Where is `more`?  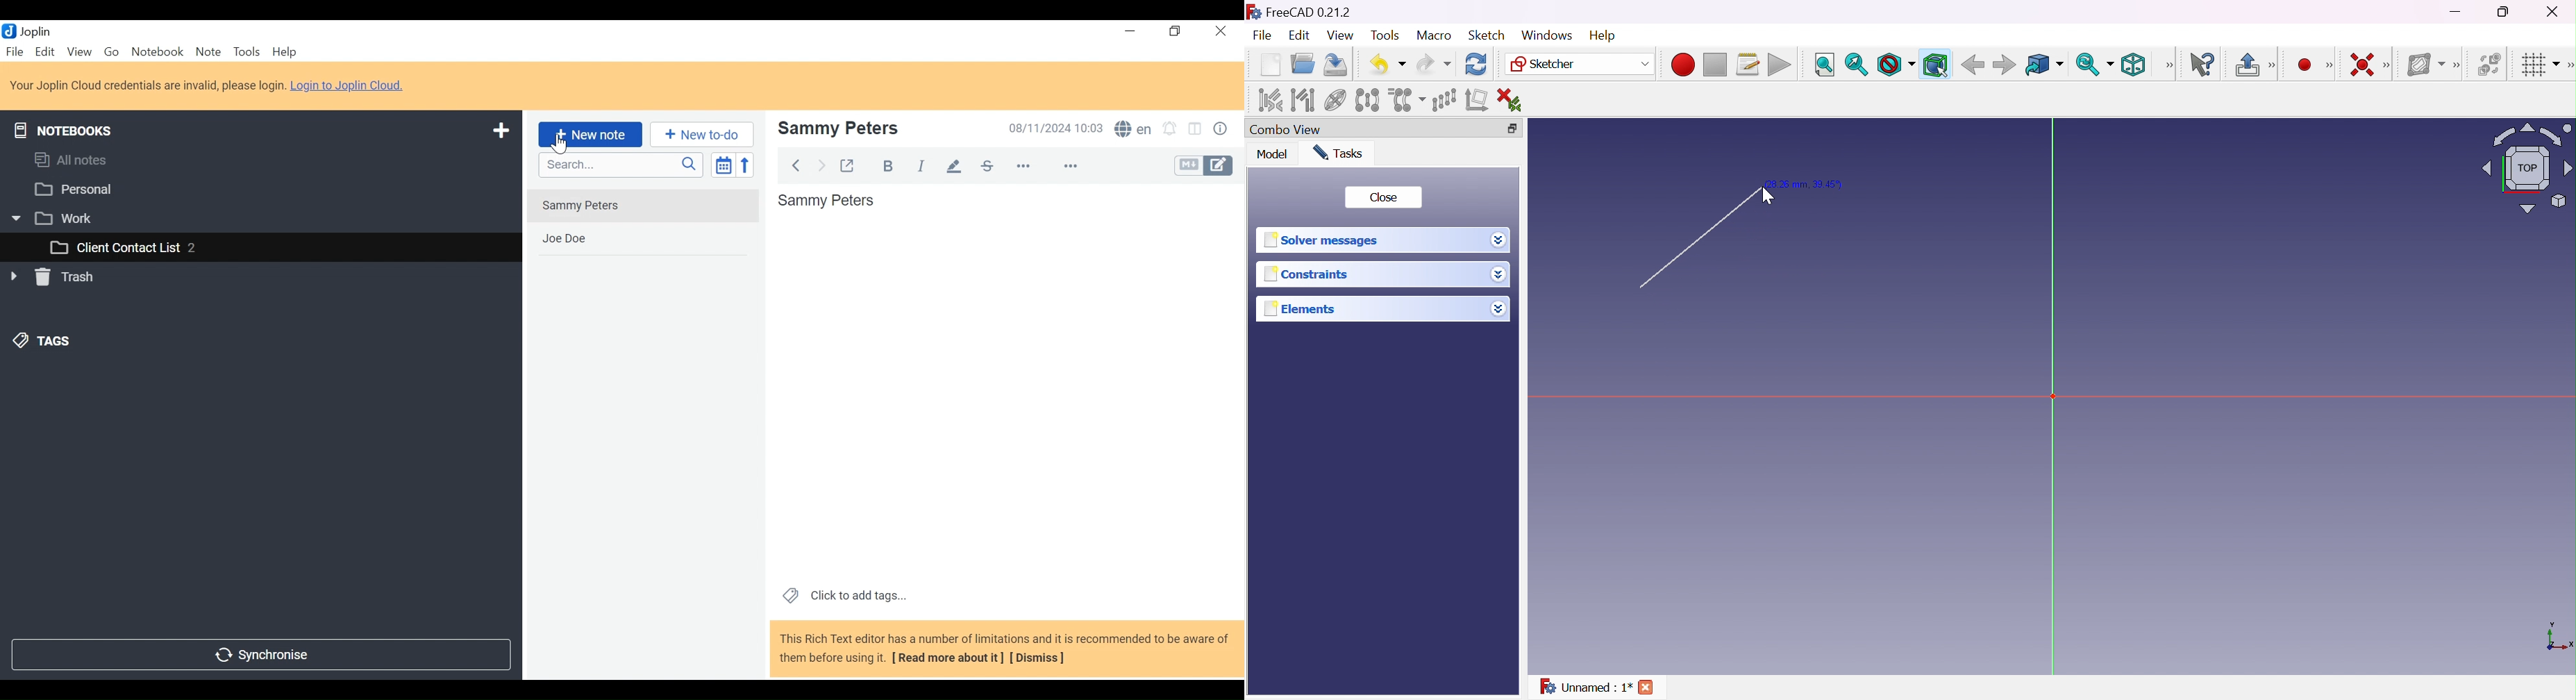
more is located at coordinates (1048, 167).